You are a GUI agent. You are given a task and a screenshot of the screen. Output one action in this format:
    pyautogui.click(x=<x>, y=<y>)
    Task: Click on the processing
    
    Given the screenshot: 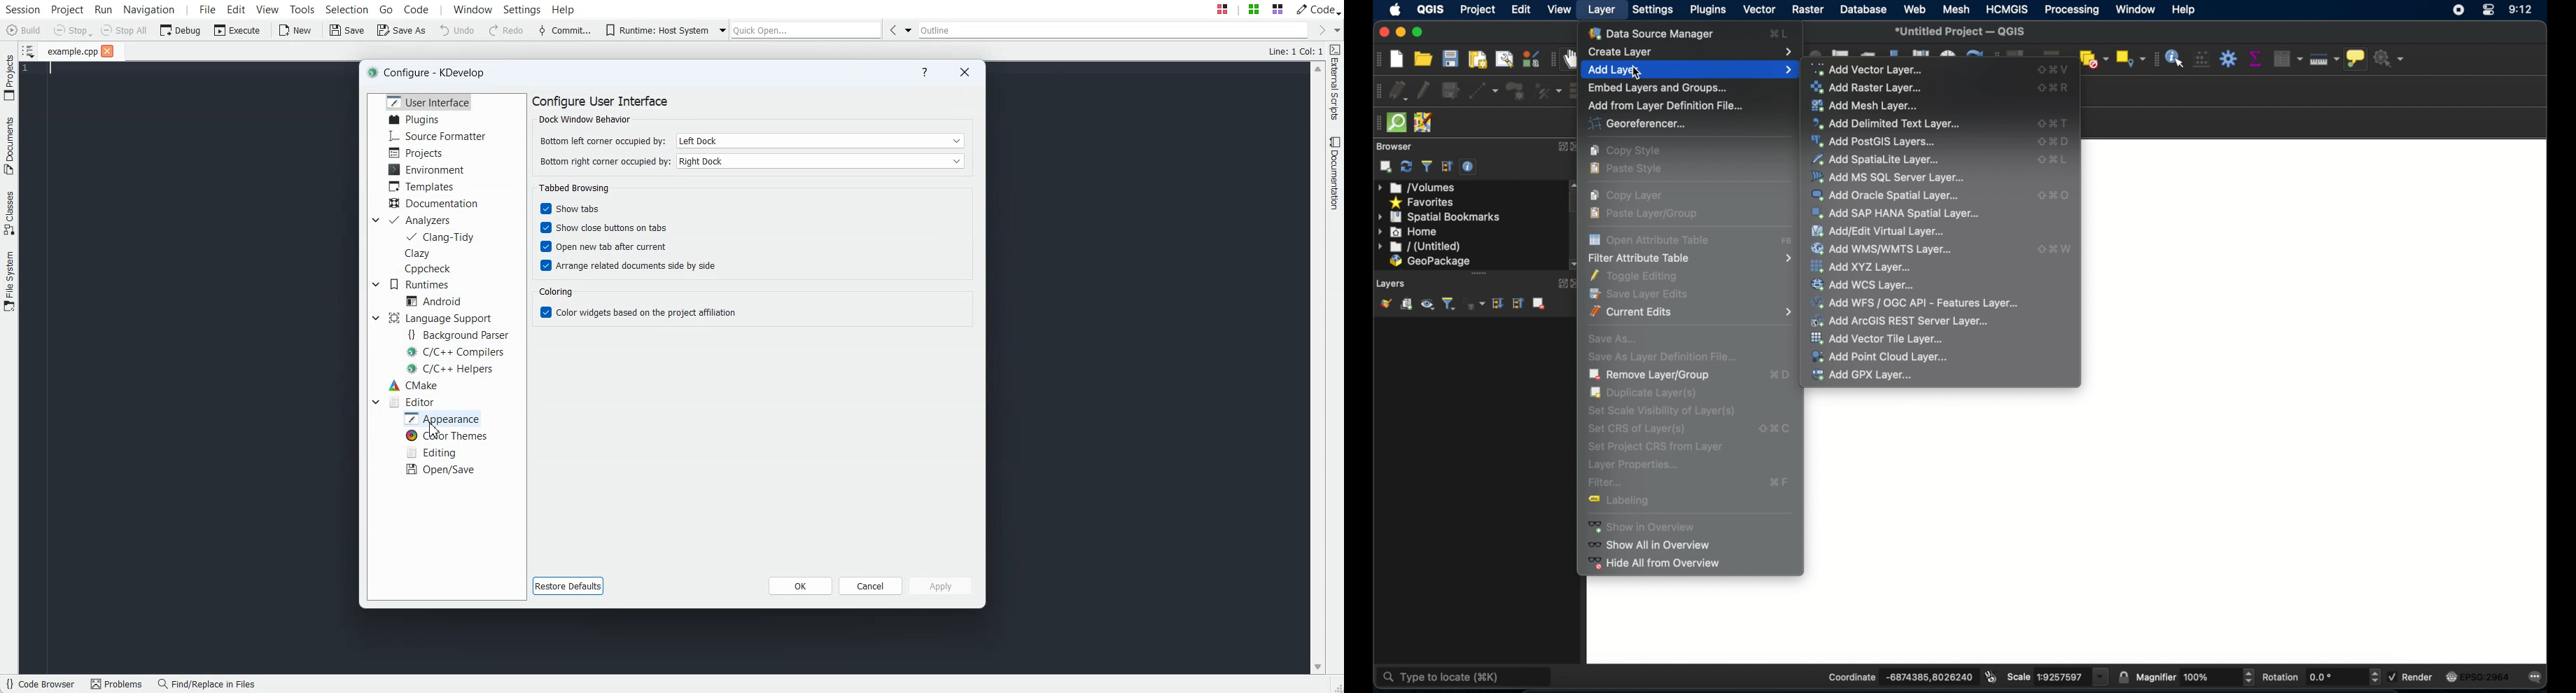 What is the action you would take?
    pyautogui.click(x=2074, y=11)
    